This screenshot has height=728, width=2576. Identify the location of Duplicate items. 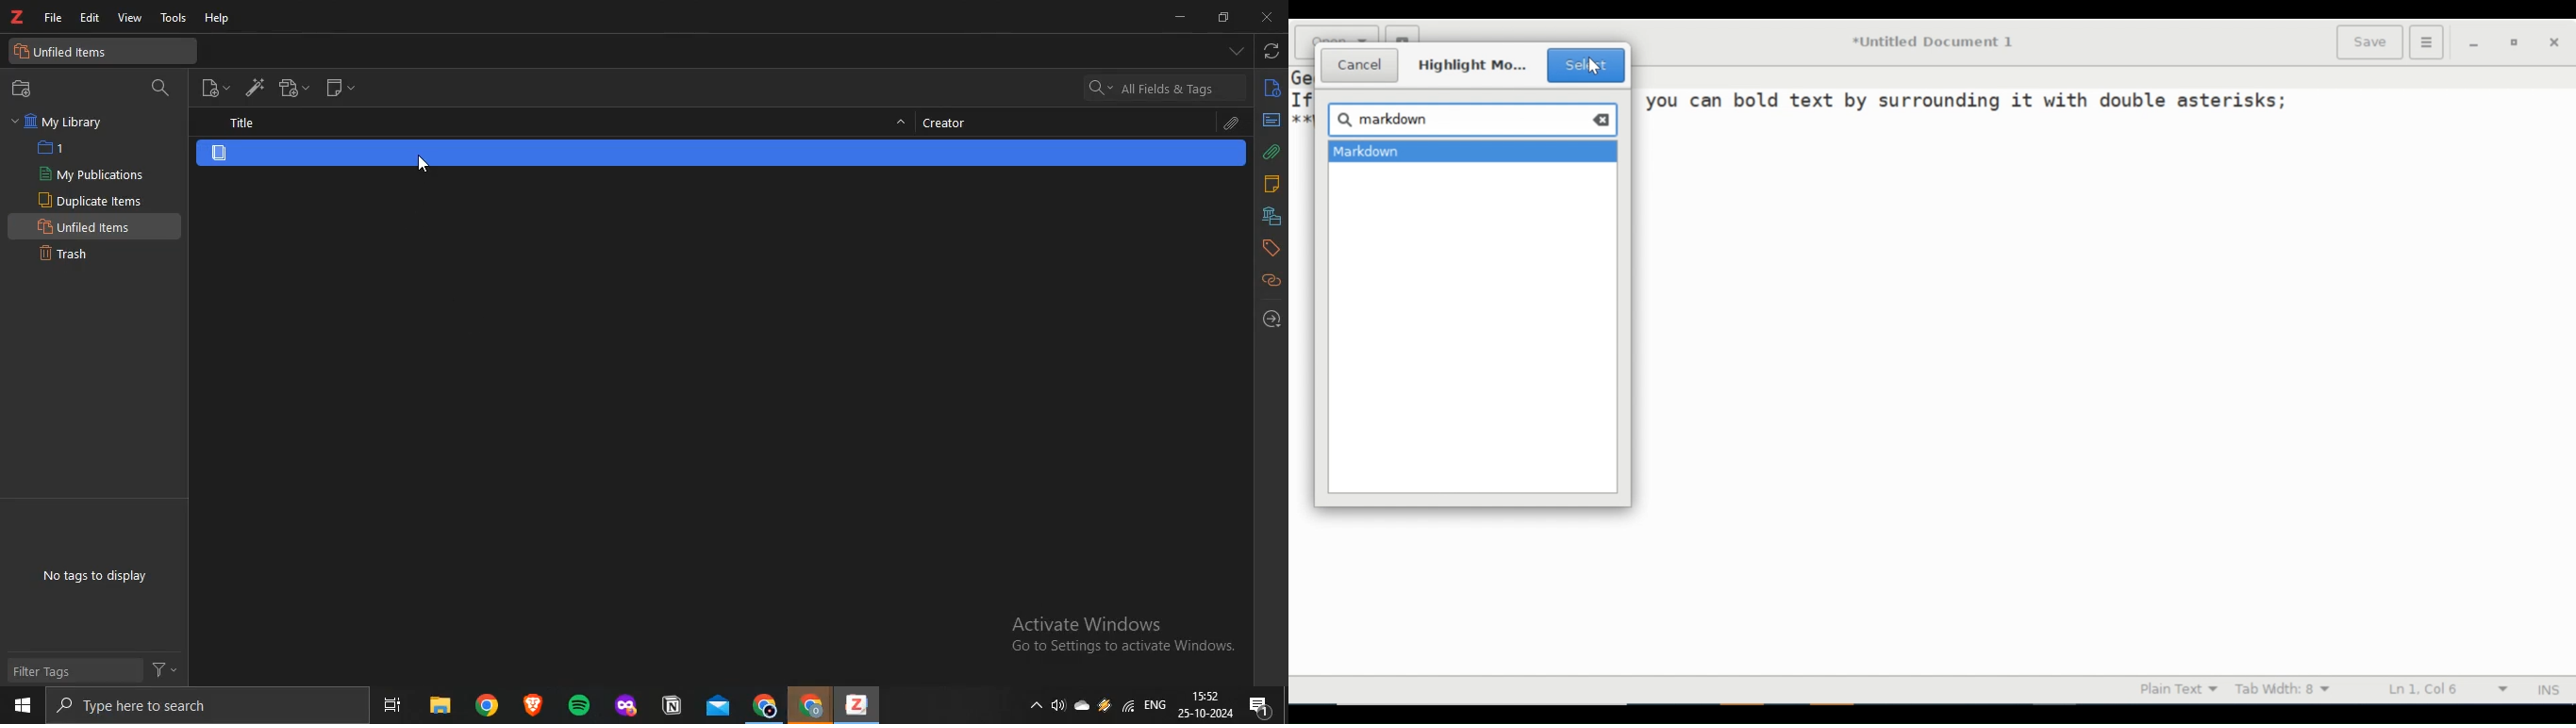
(91, 200).